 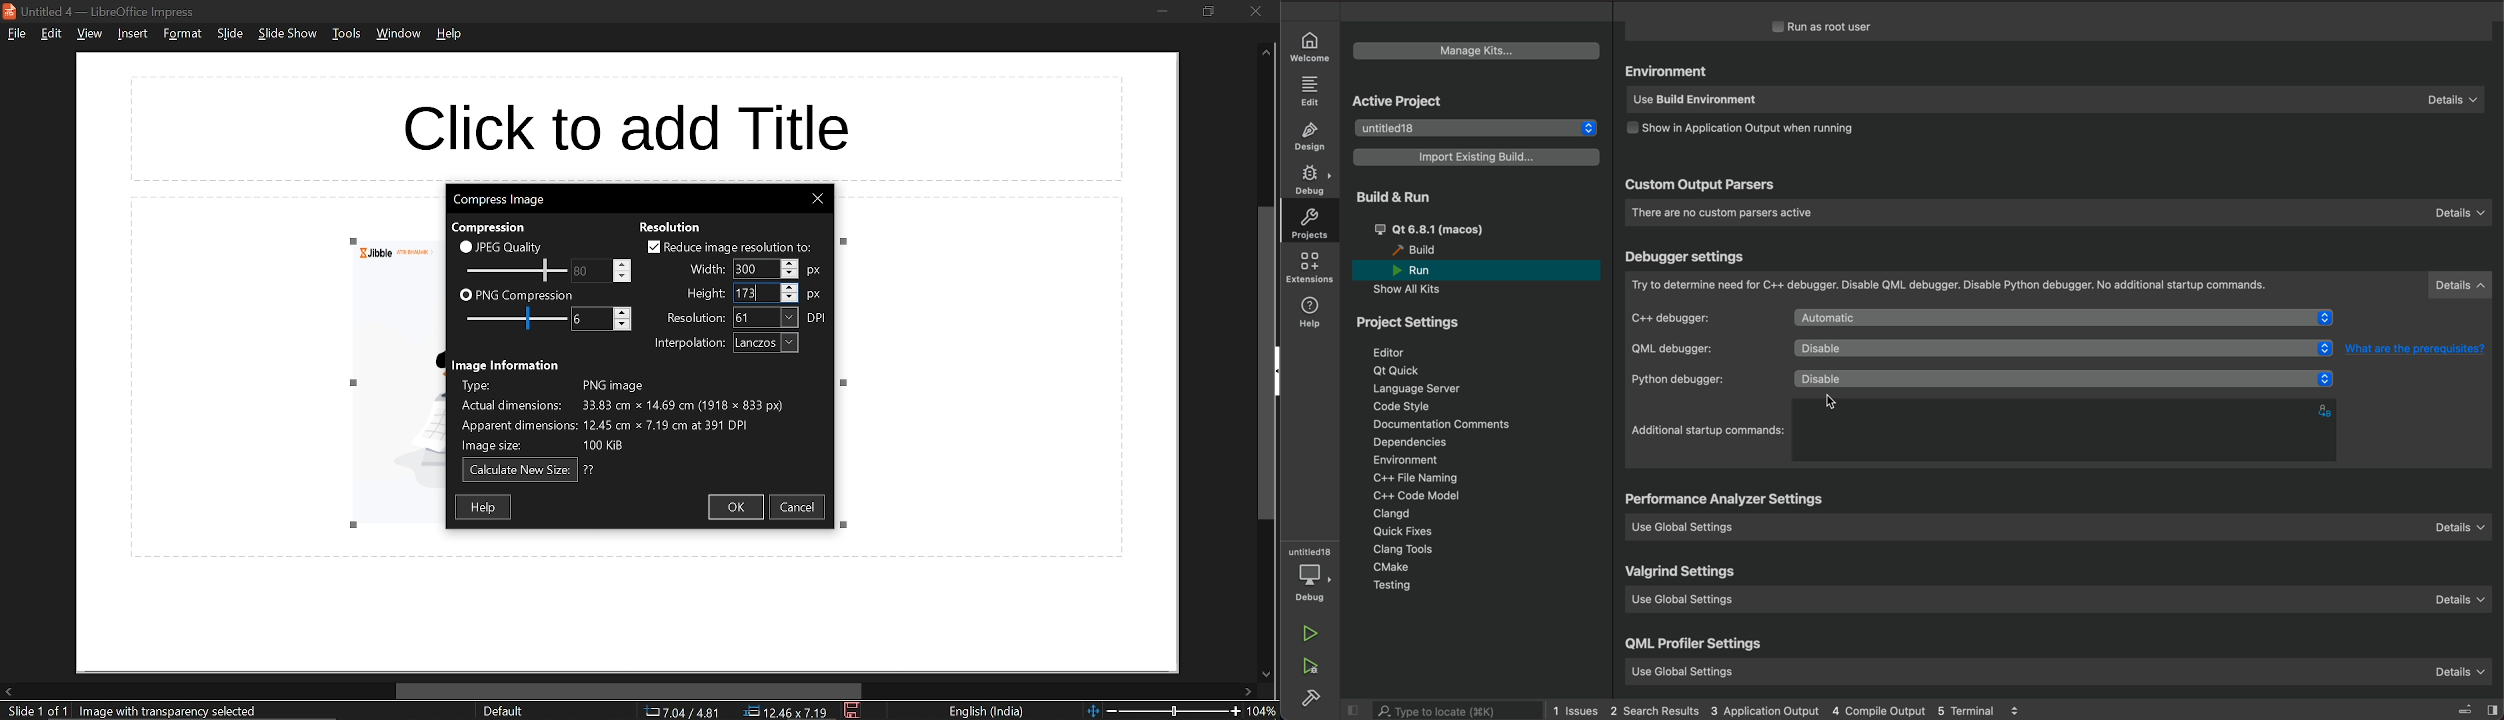 What do you see at coordinates (791, 263) in the screenshot?
I see `Increase ` at bounding box center [791, 263].